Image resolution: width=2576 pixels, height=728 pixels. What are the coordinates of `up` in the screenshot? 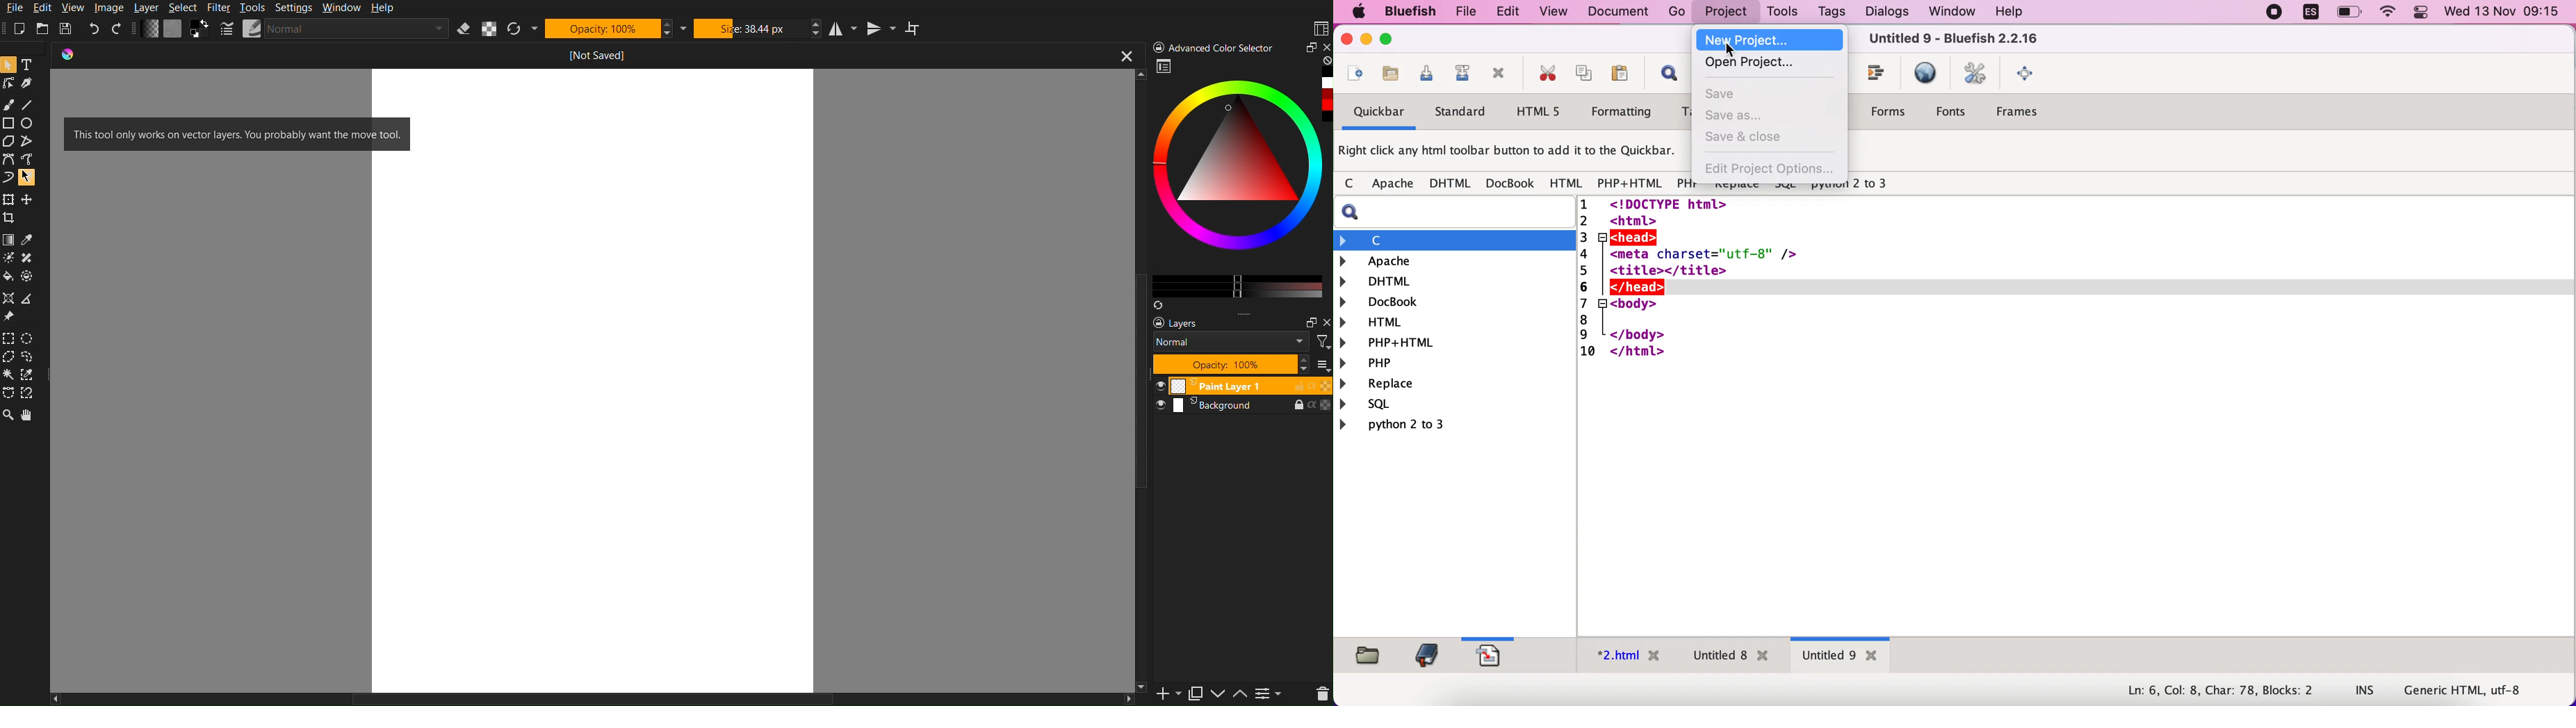 It's located at (1240, 696).